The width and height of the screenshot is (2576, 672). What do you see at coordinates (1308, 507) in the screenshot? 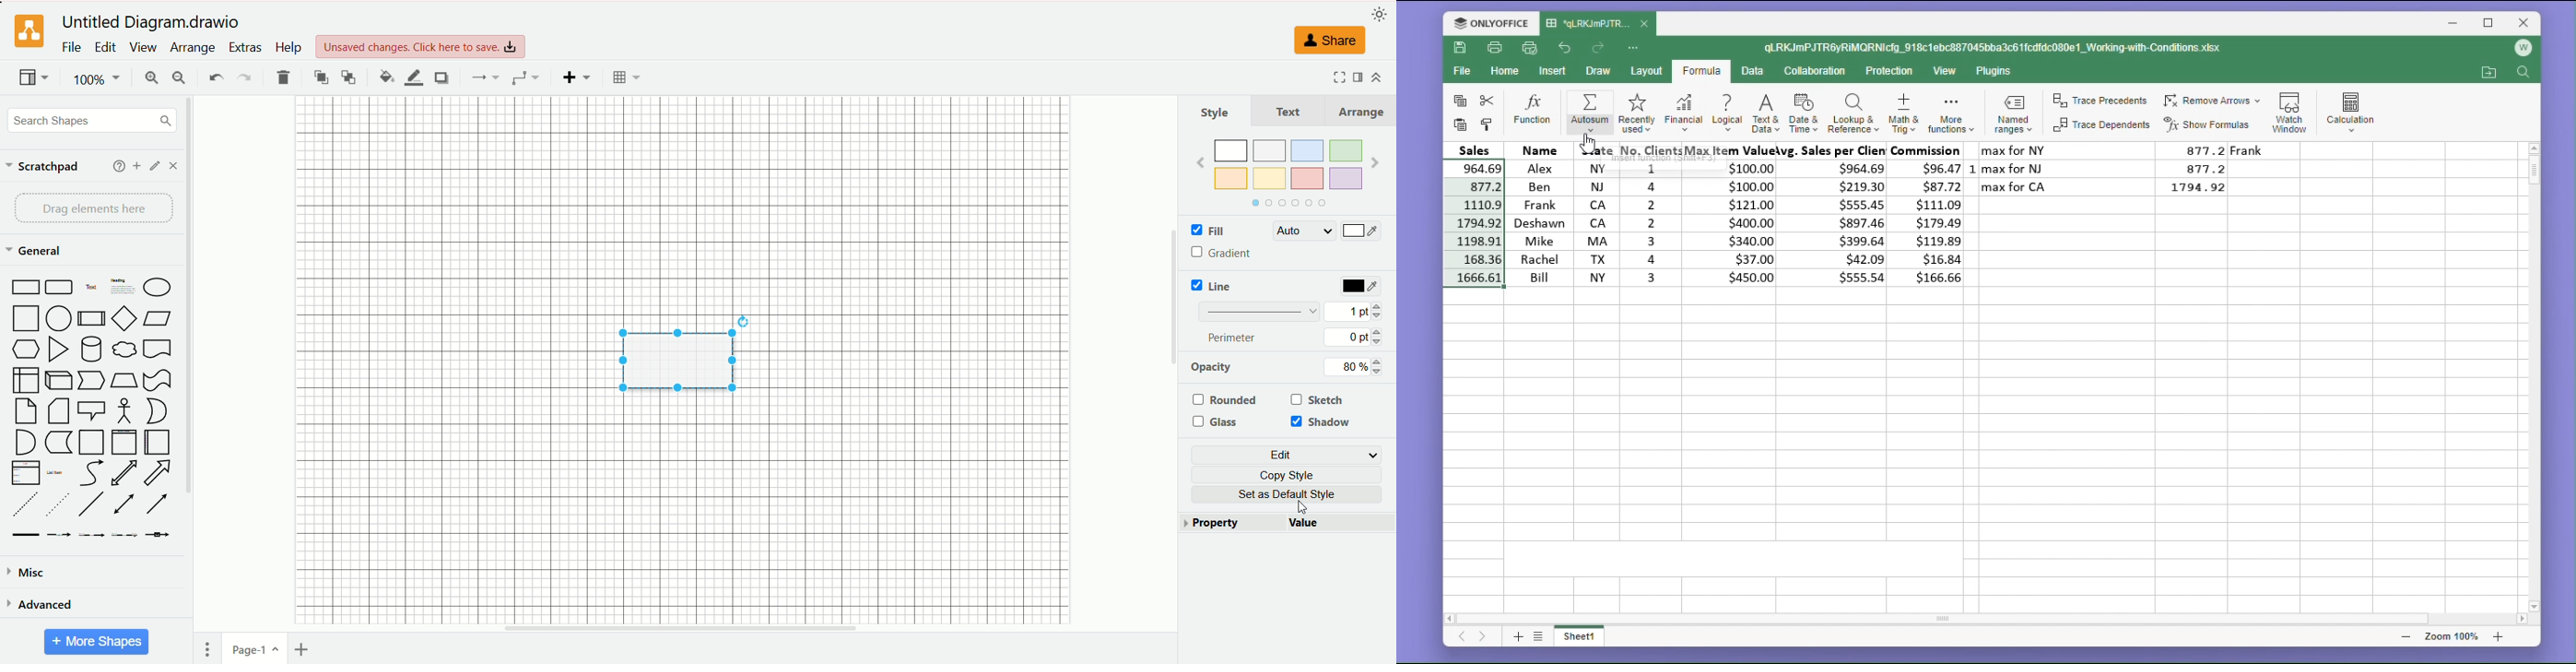
I see `cursor at set as default style` at bounding box center [1308, 507].